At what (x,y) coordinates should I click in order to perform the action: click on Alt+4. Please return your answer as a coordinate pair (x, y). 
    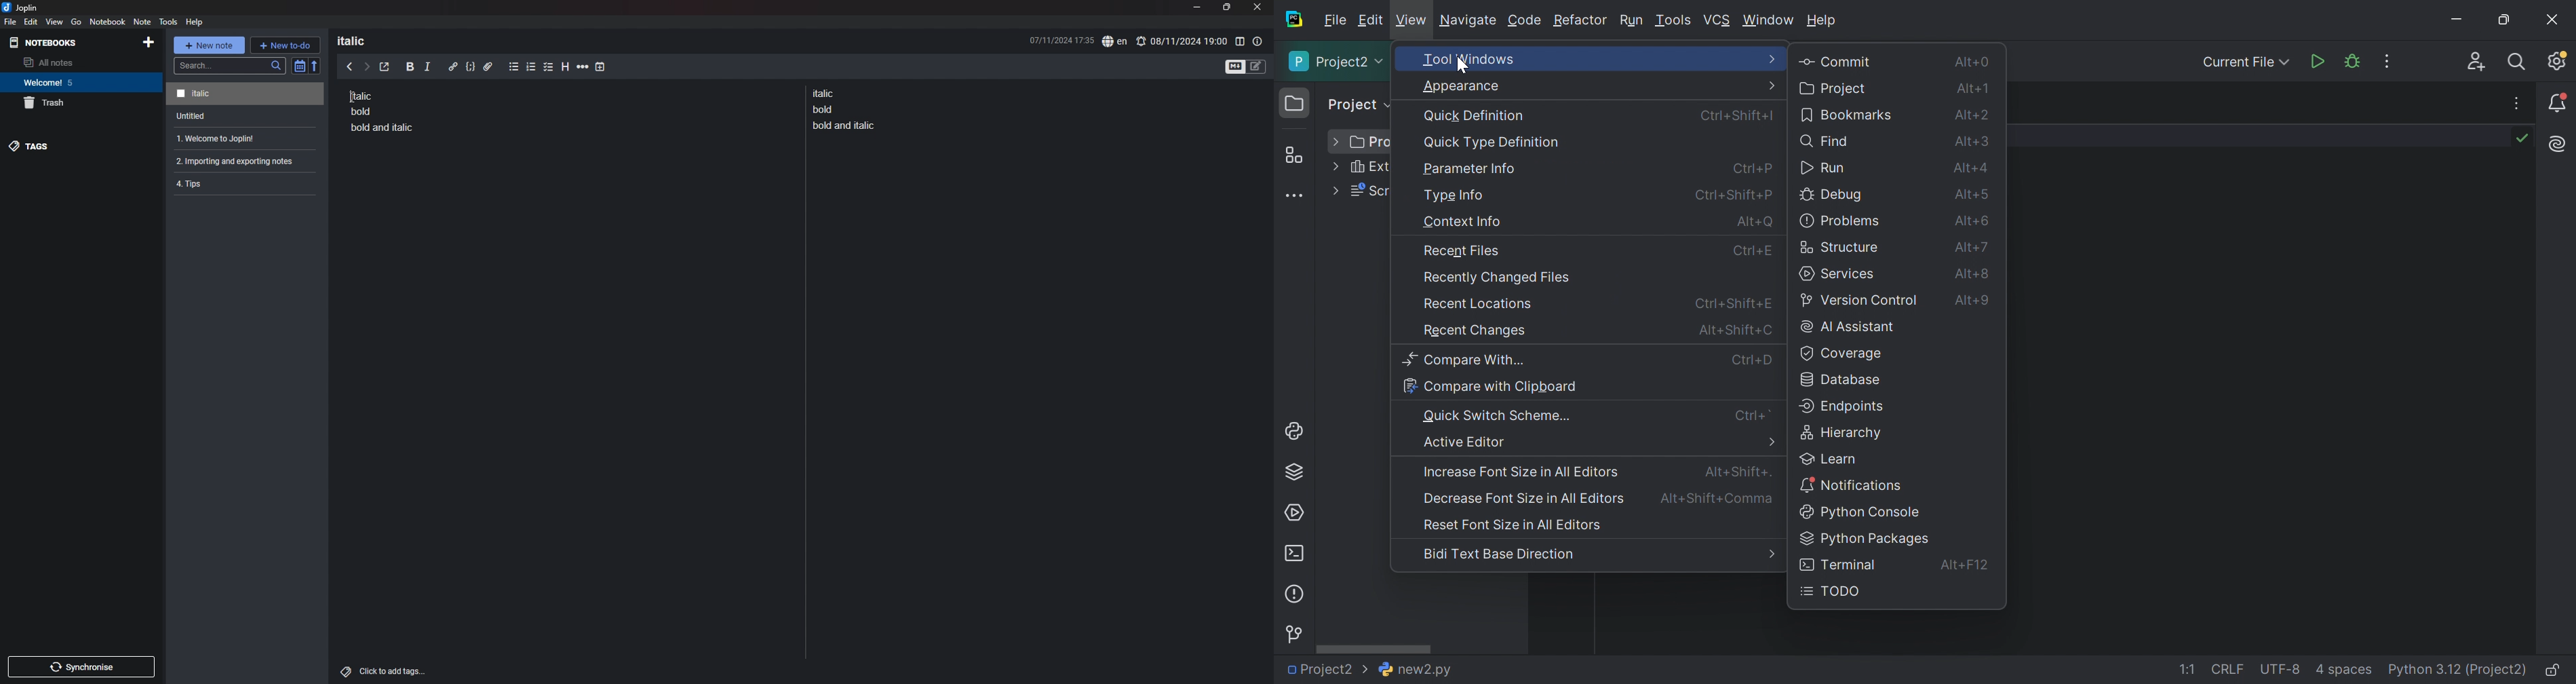
    Looking at the image, I should click on (1970, 167).